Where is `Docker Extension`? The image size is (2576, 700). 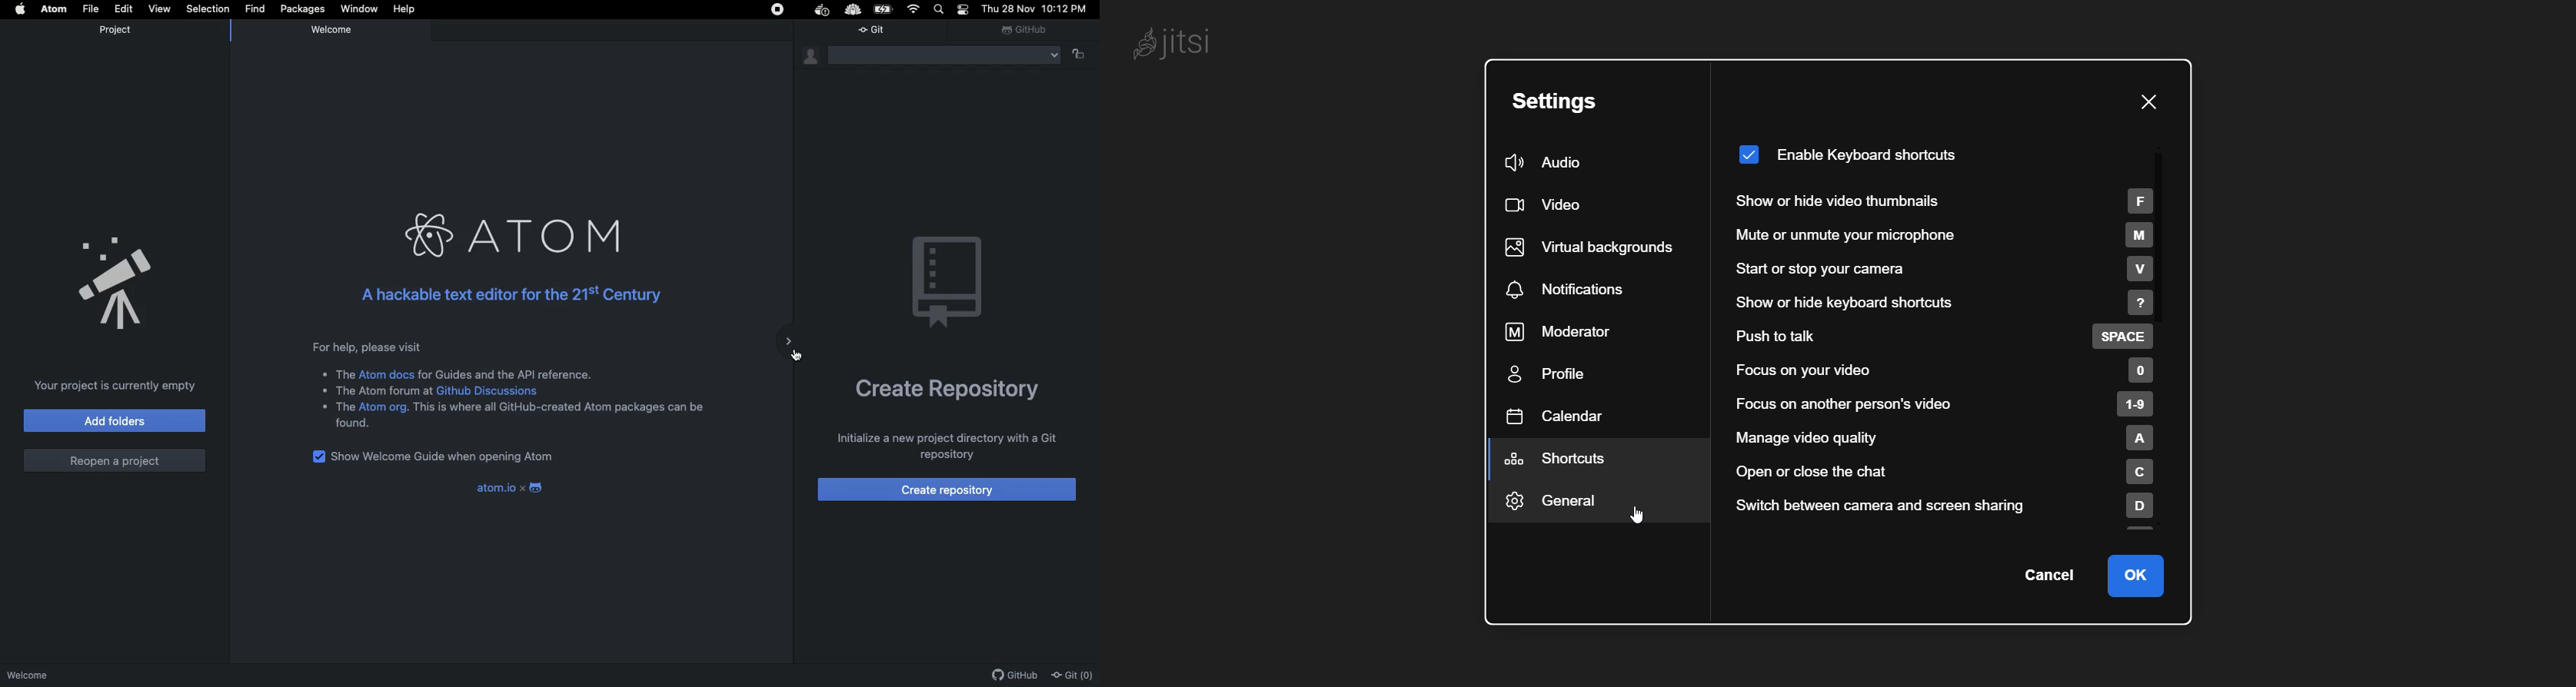 Docker Extension is located at coordinates (823, 11).